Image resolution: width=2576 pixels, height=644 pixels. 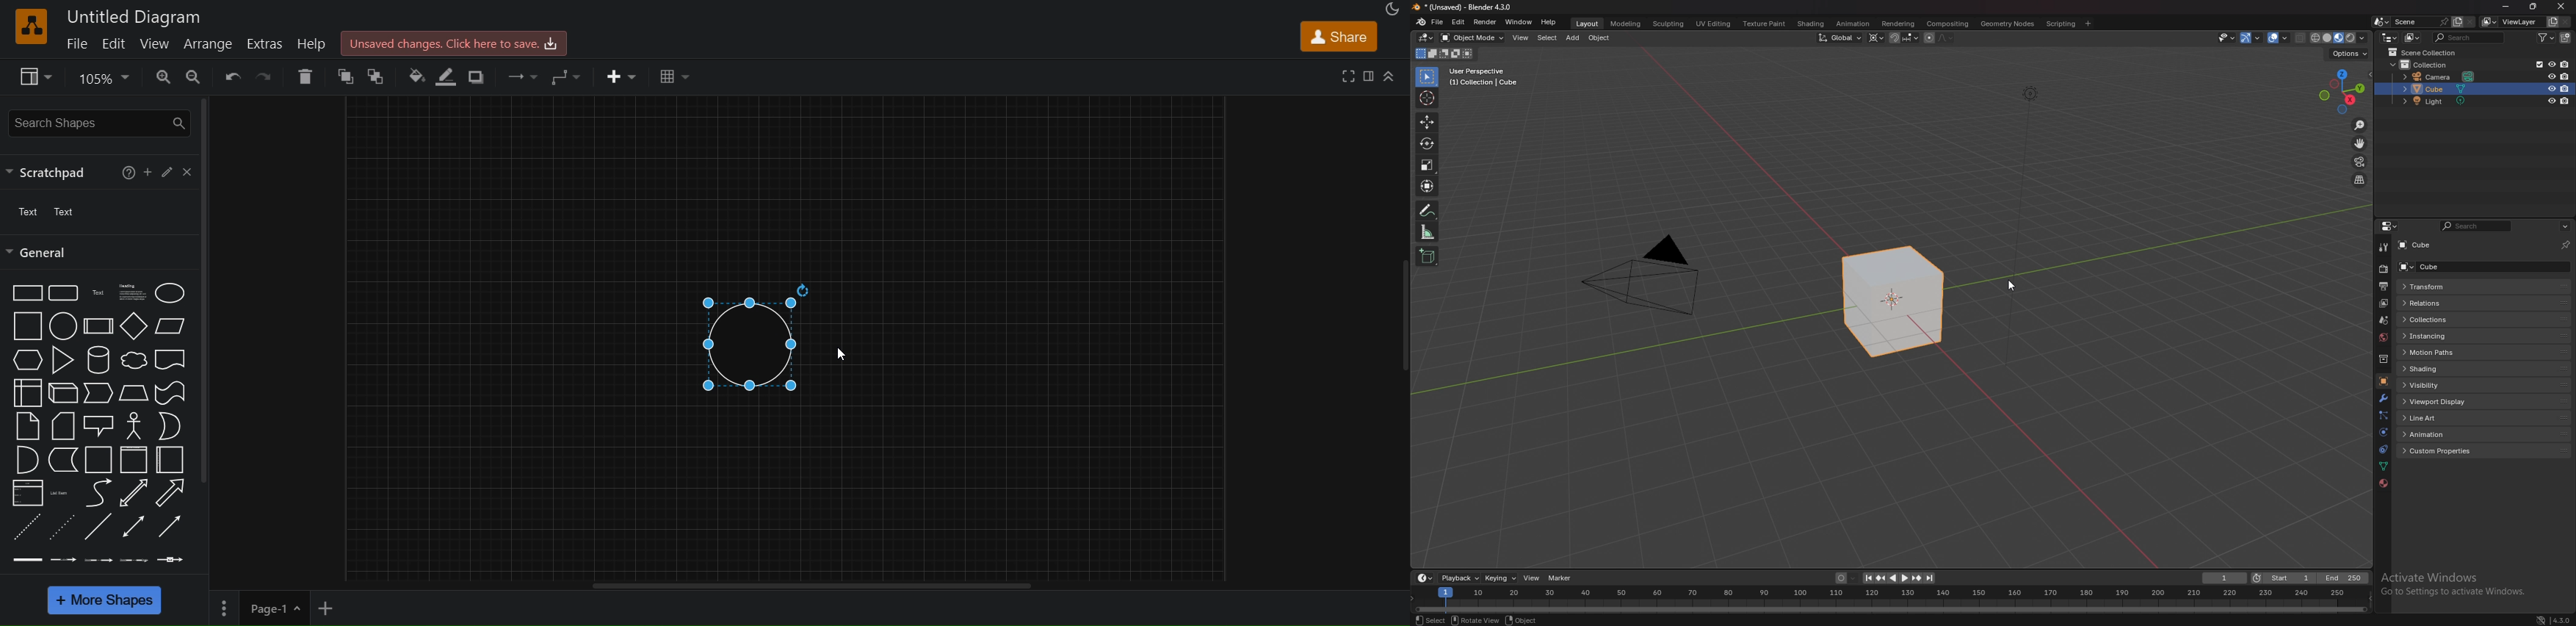 What do you see at coordinates (40, 252) in the screenshot?
I see `general` at bounding box center [40, 252].